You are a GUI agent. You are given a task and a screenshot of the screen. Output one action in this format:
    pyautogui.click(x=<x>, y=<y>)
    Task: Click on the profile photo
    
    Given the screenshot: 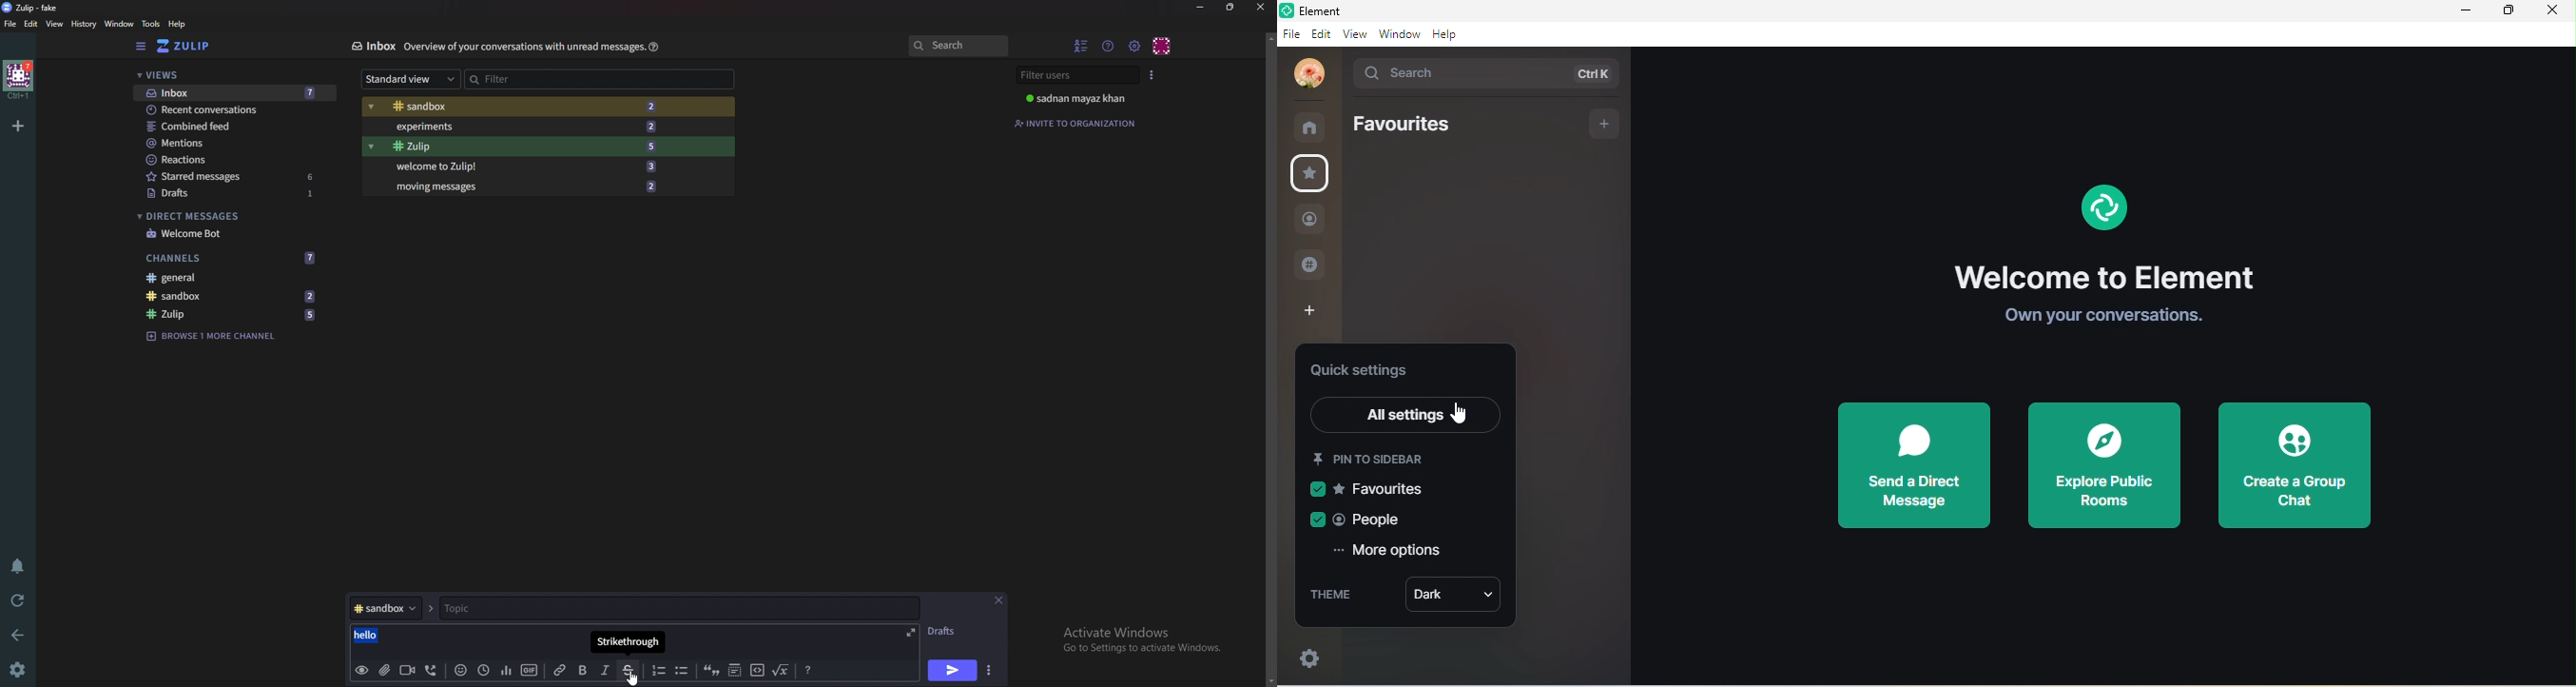 What is the action you would take?
    pyautogui.click(x=1304, y=74)
    